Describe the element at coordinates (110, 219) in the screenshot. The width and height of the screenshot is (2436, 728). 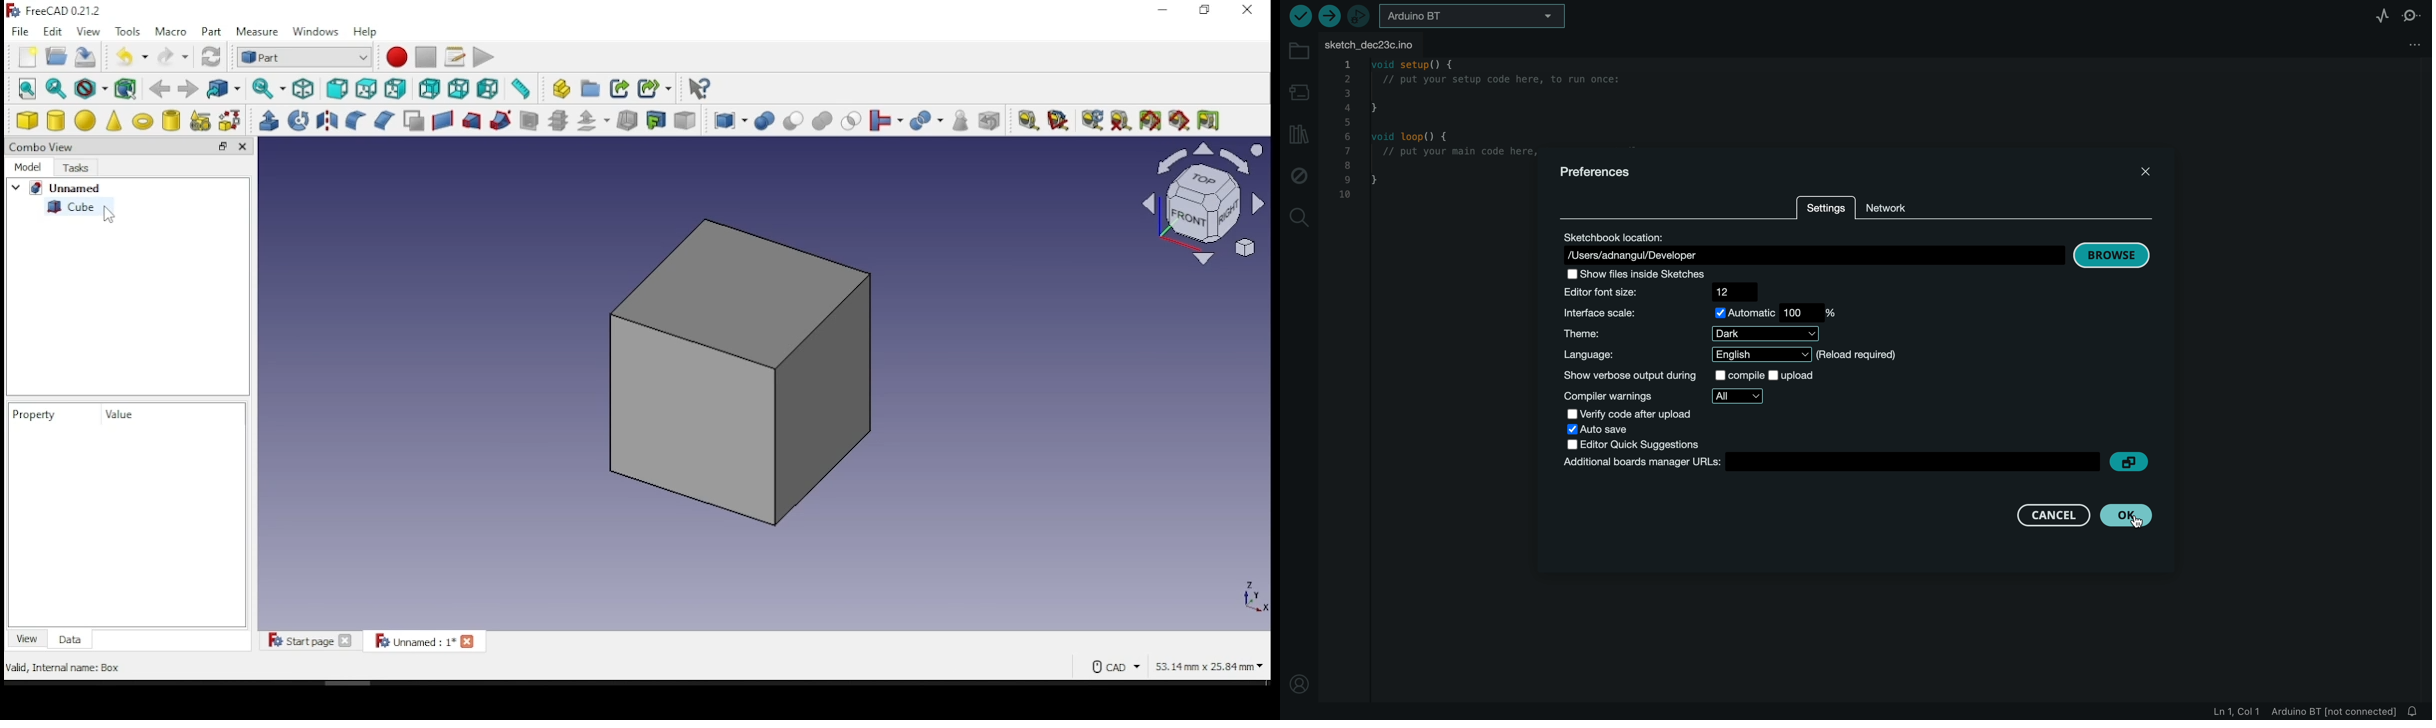
I see `Cursor` at that location.